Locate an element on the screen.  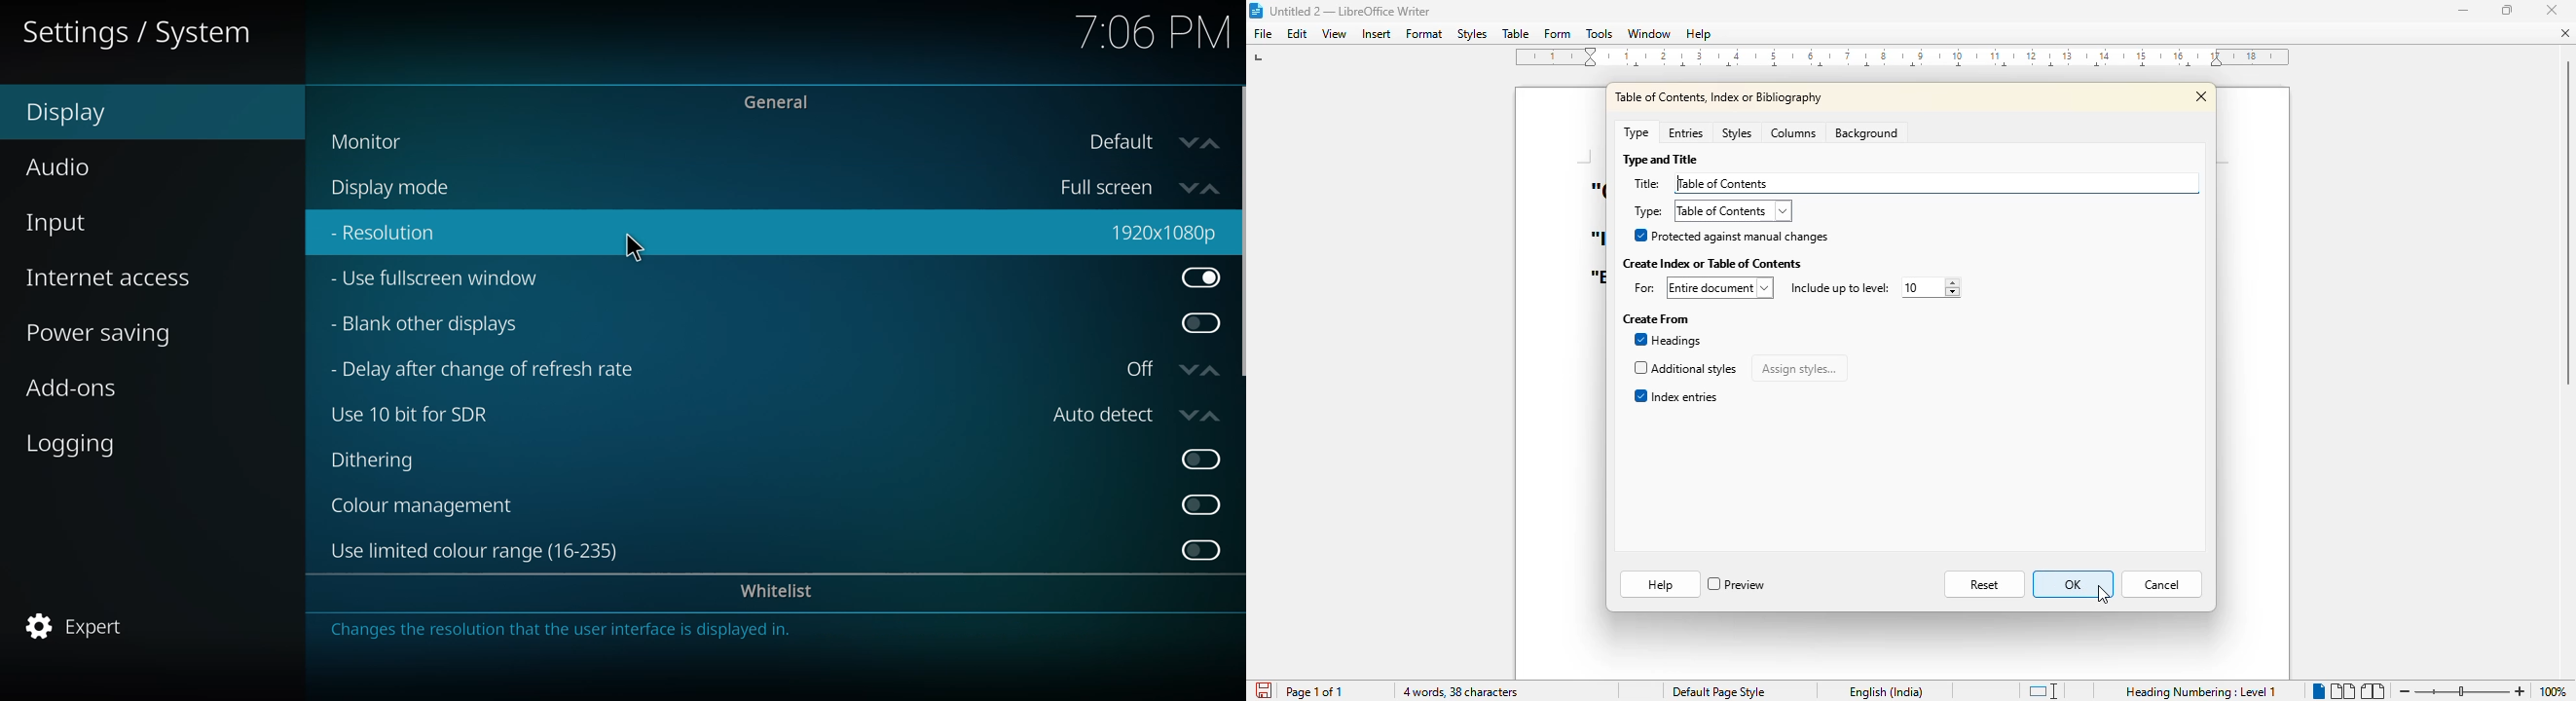
title is located at coordinates (1340, 11).